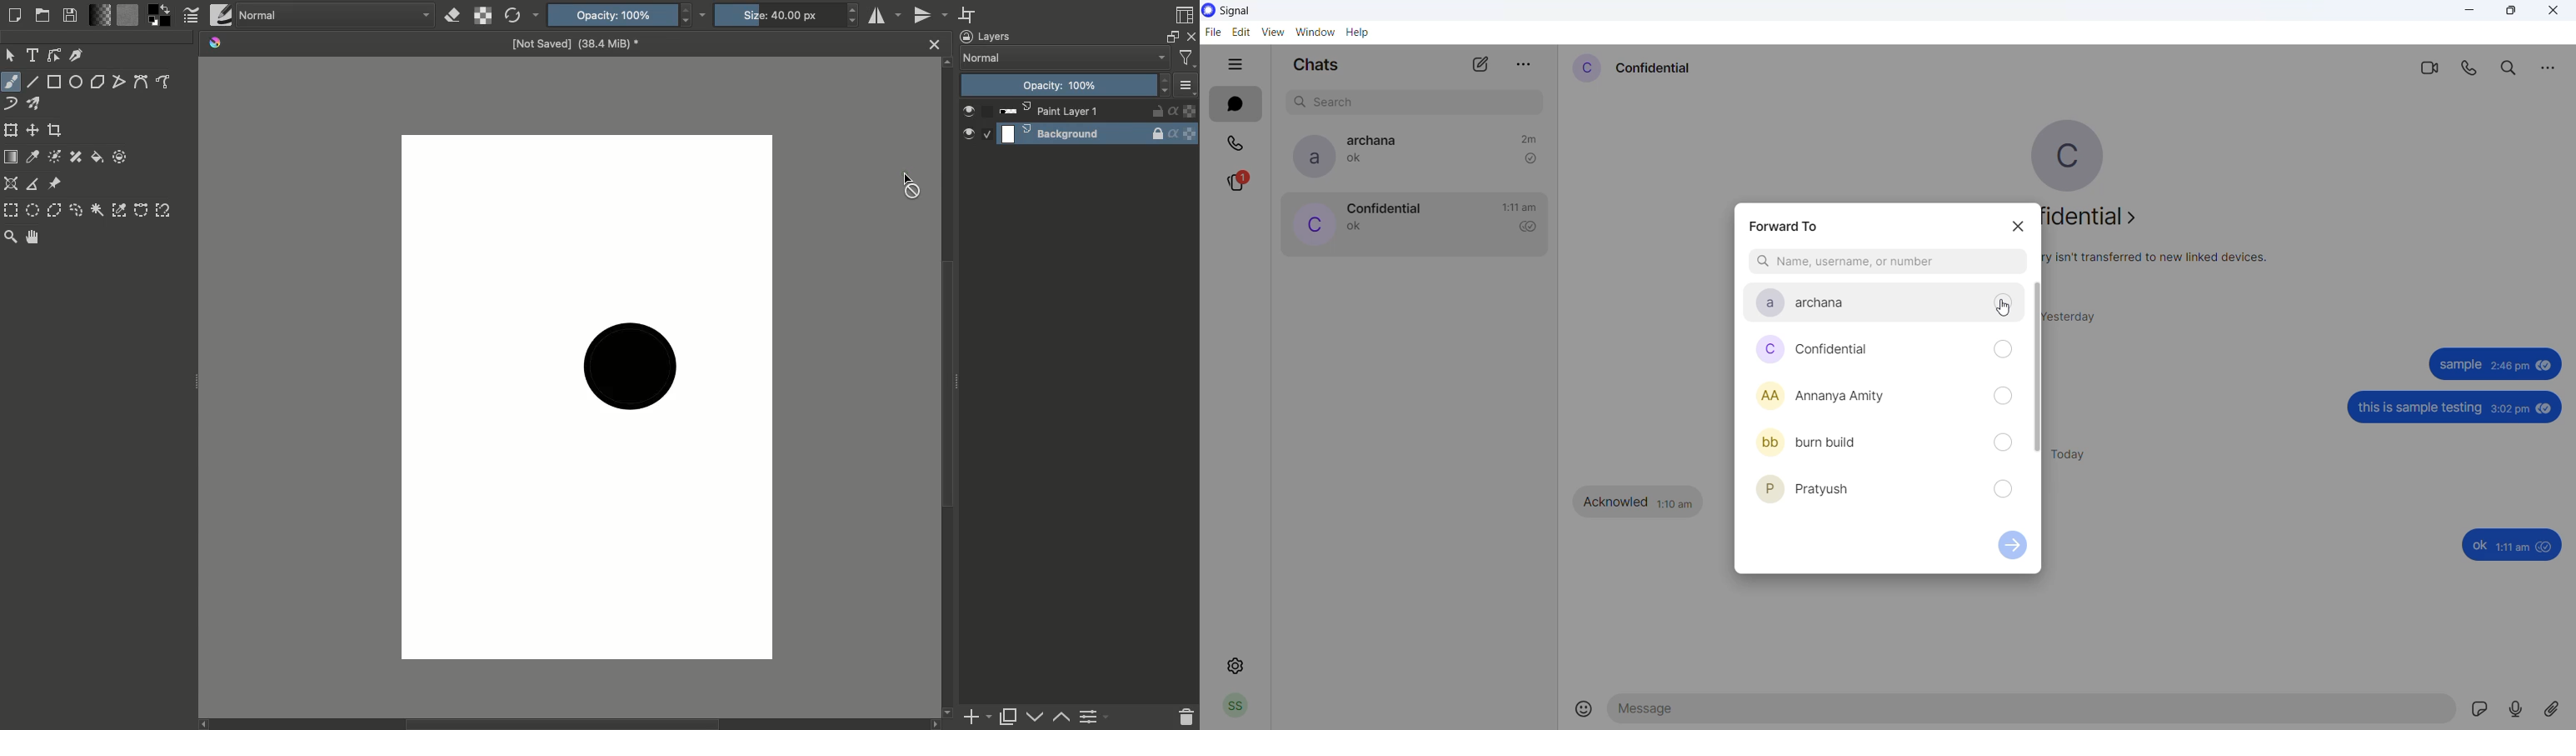 The width and height of the screenshot is (2576, 756). What do you see at coordinates (2472, 68) in the screenshot?
I see `voice call` at bounding box center [2472, 68].